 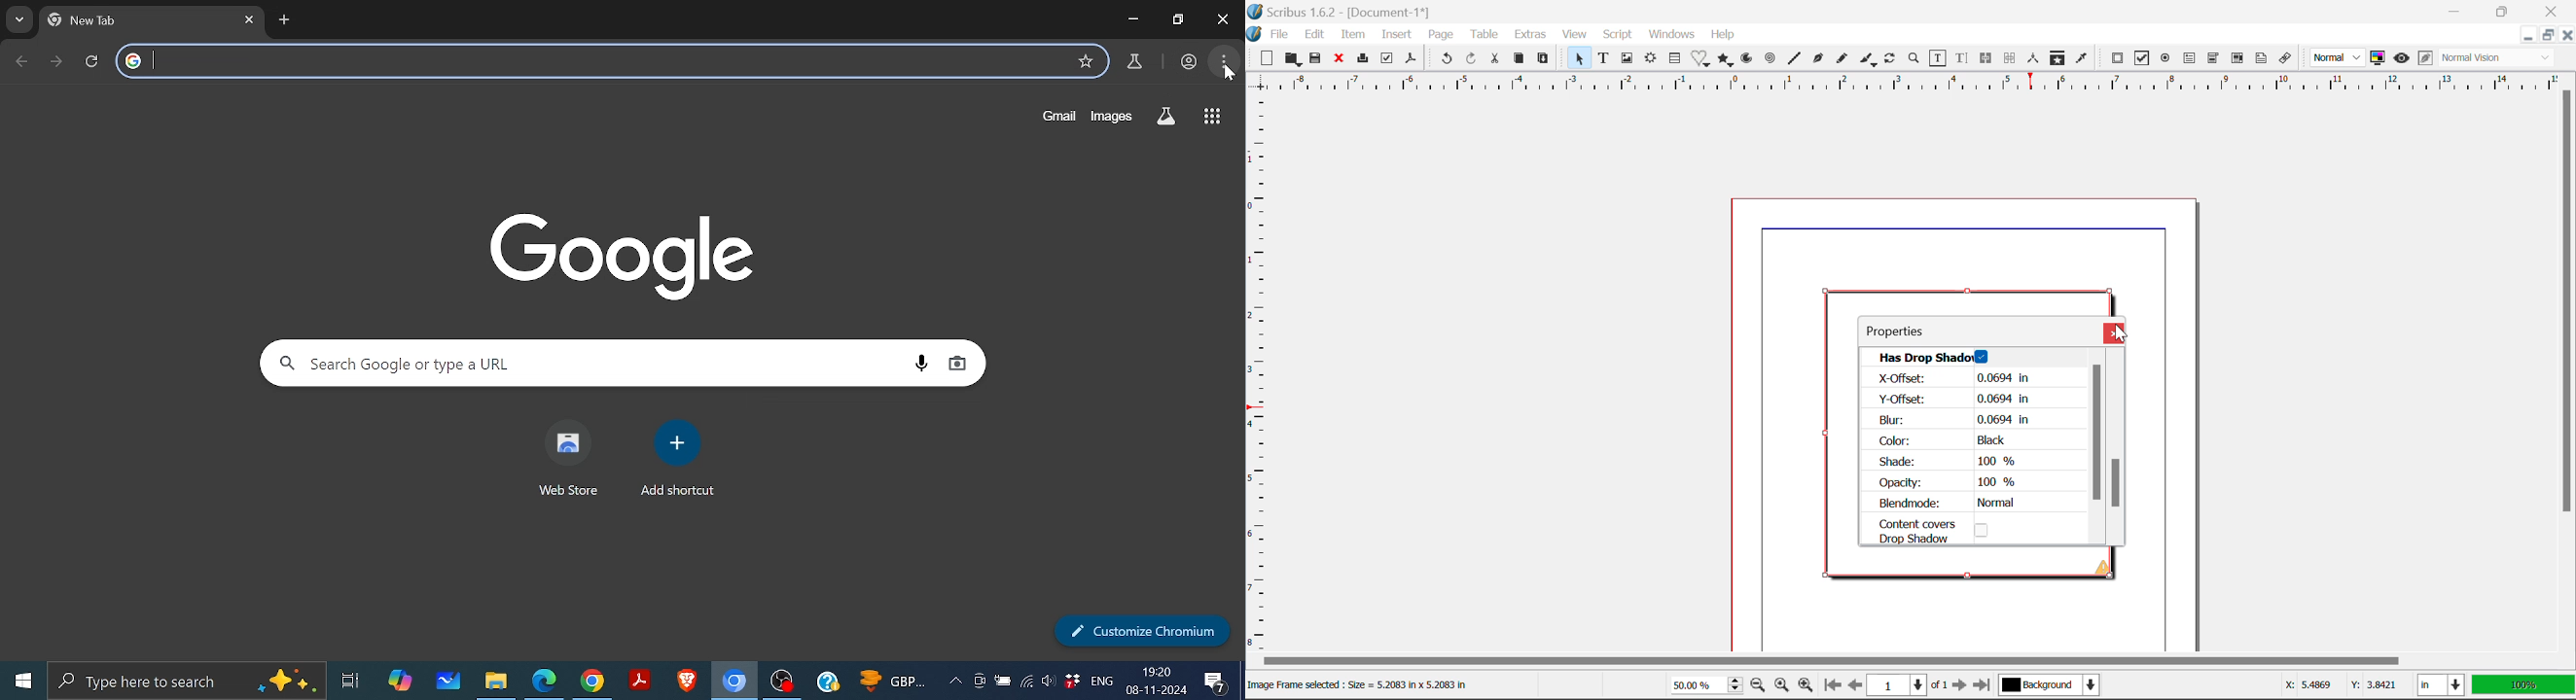 What do you see at coordinates (2460, 10) in the screenshot?
I see `Restore Down` at bounding box center [2460, 10].